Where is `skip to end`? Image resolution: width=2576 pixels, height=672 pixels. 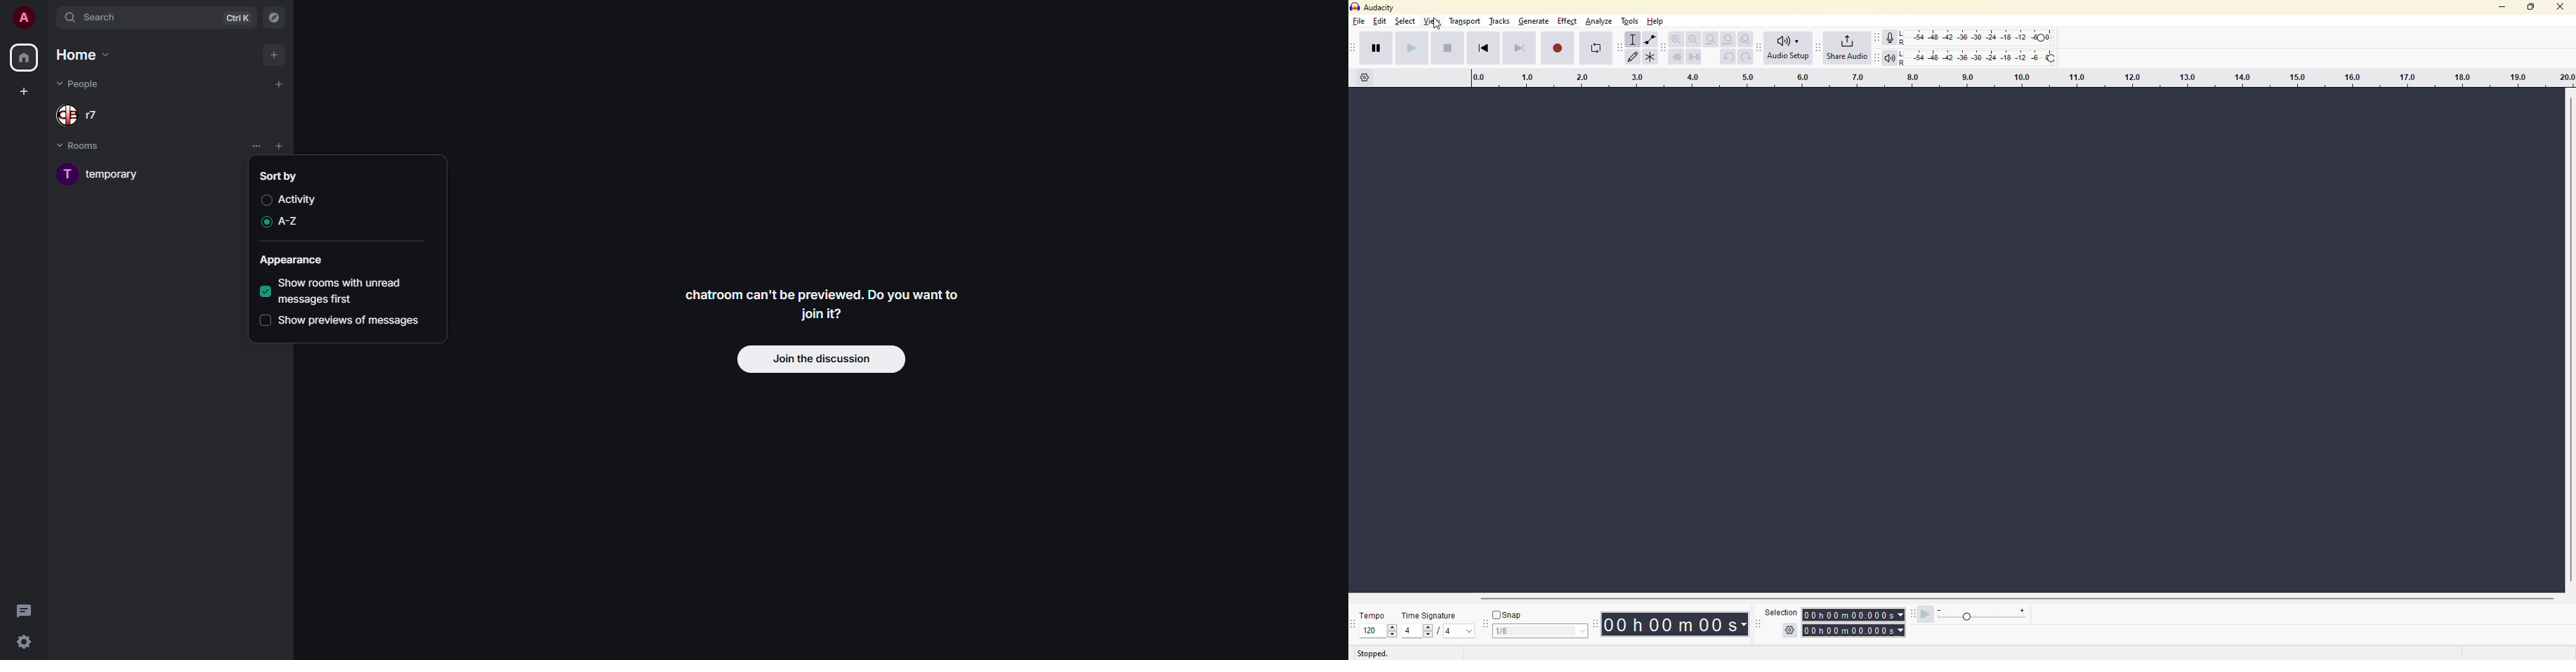 skip to end is located at coordinates (1512, 47).